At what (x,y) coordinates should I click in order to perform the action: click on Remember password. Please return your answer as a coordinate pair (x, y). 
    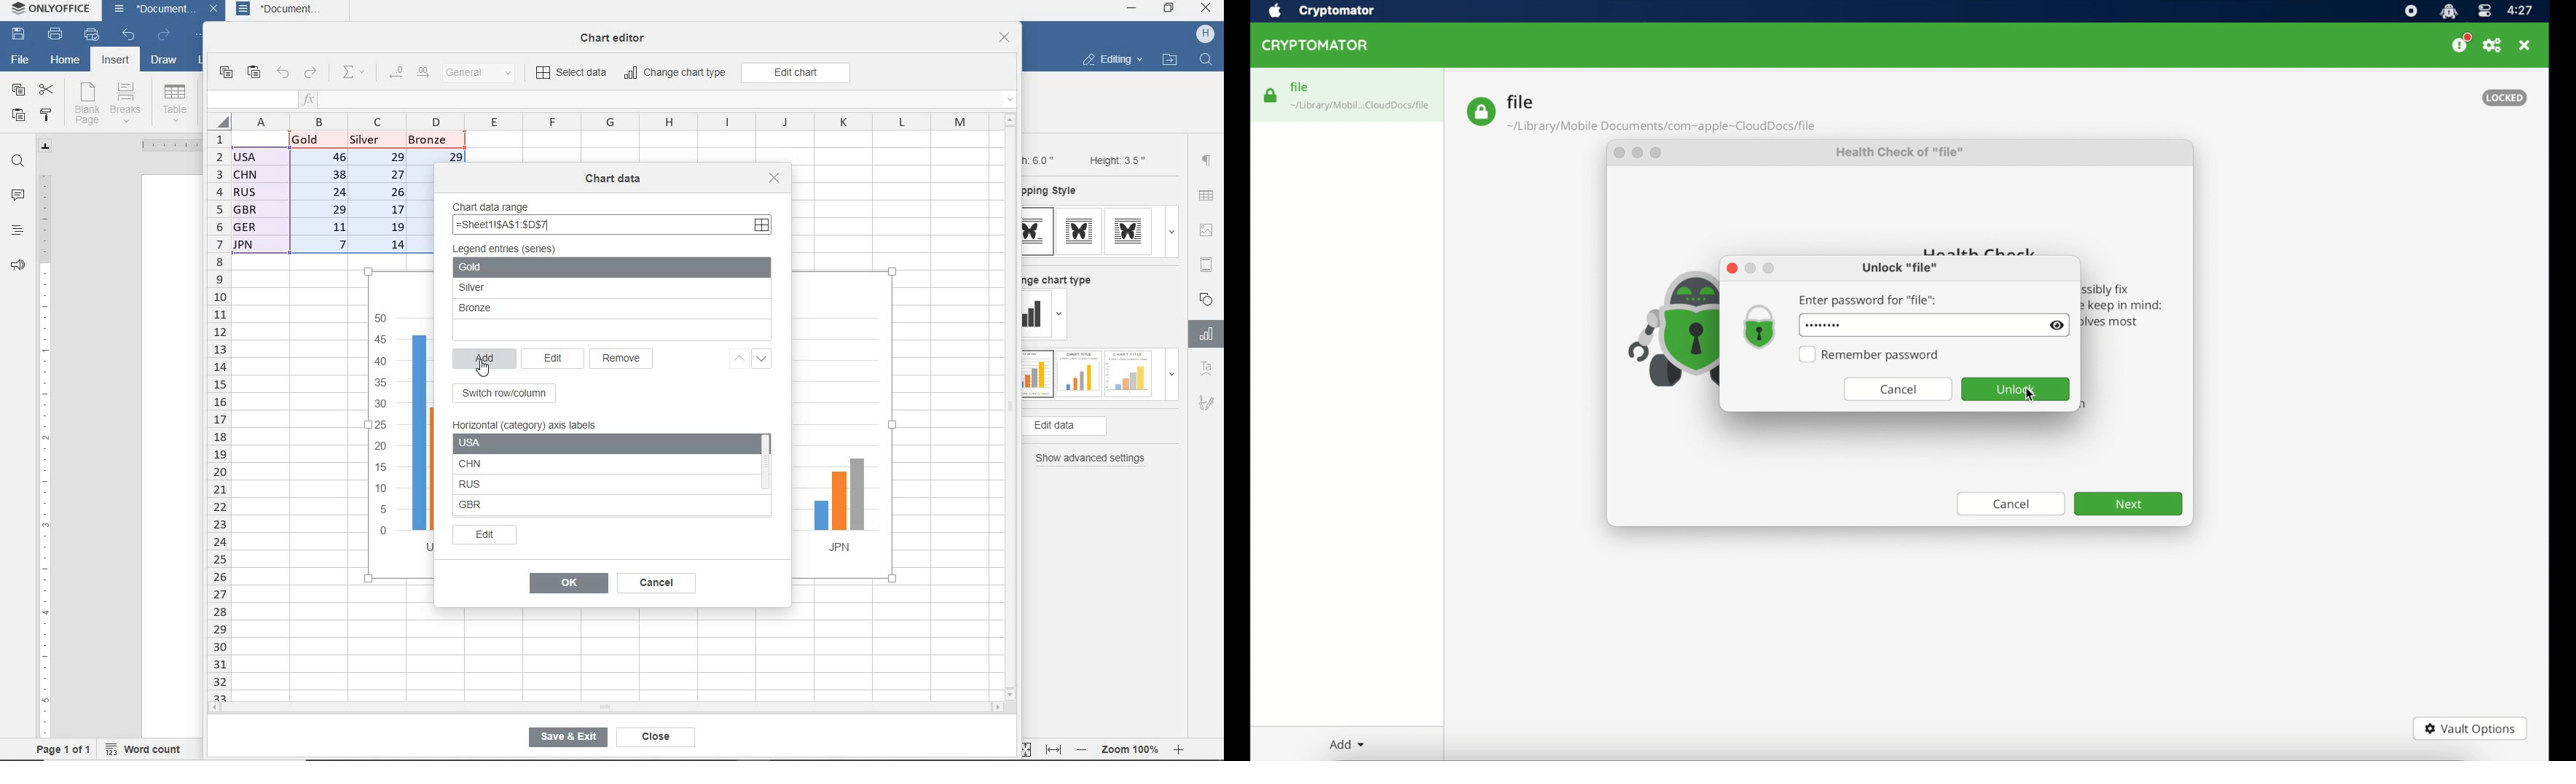
    Looking at the image, I should click on (1870, 355).